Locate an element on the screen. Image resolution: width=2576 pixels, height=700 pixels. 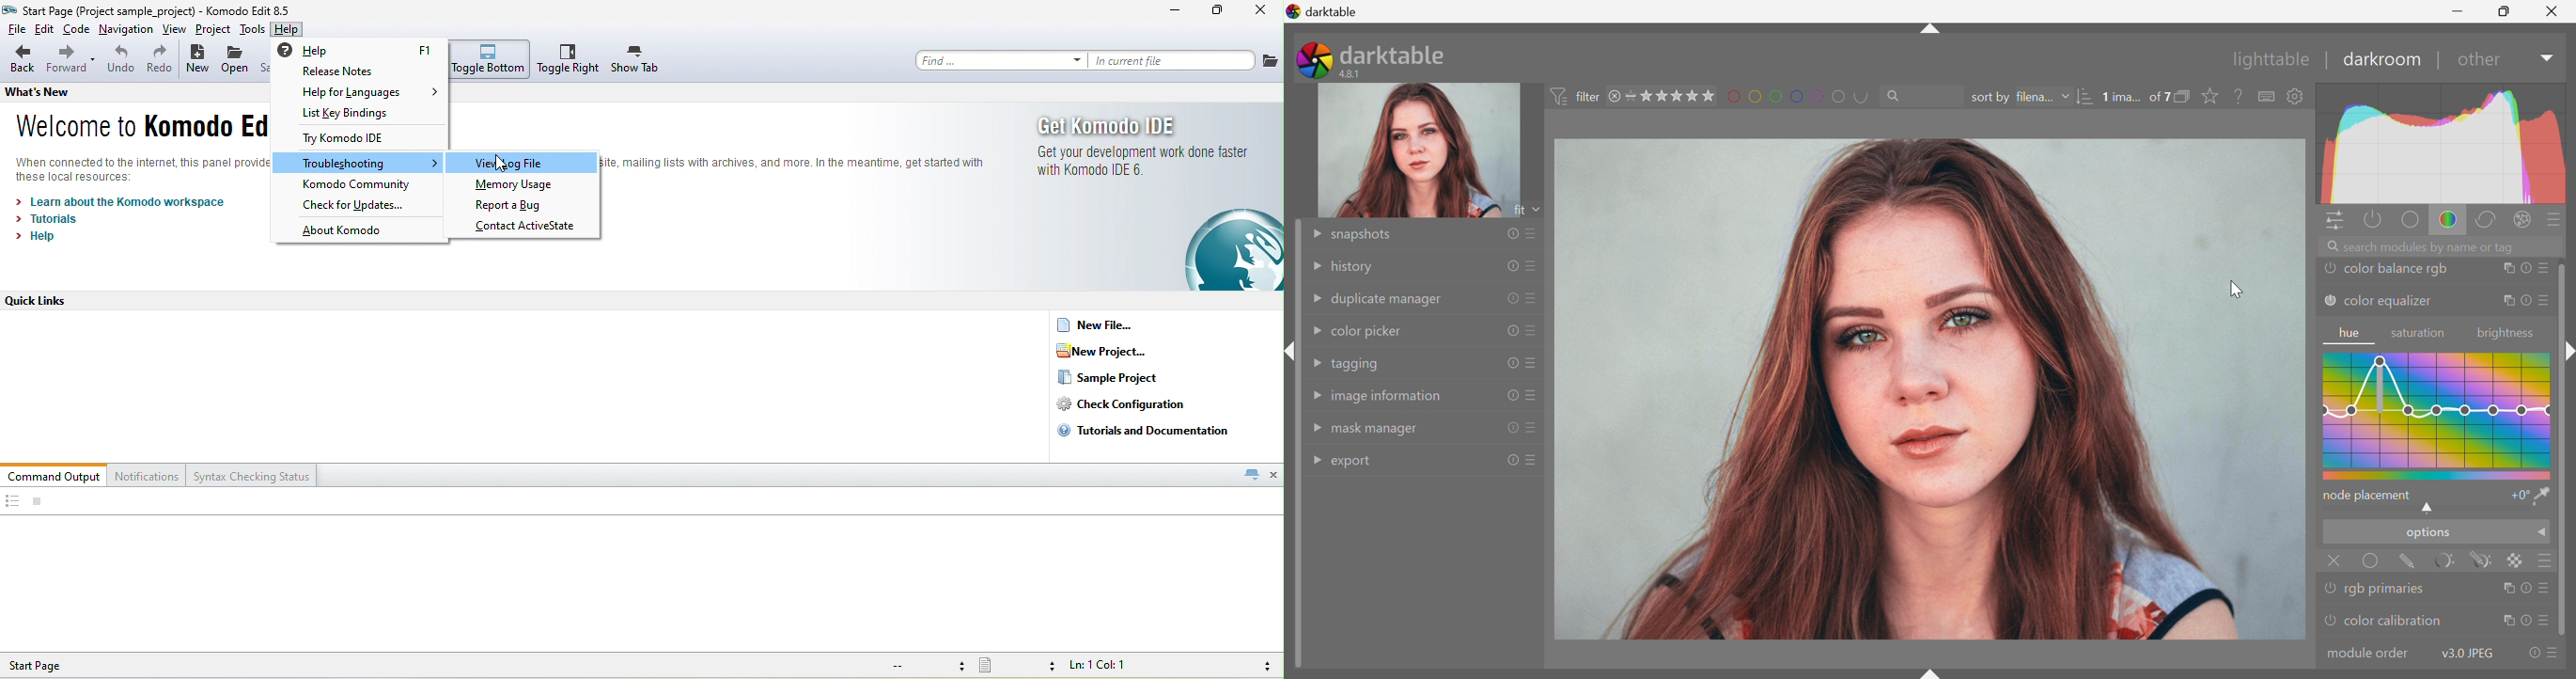
darktable icon is located at coordinates (1311, 60).